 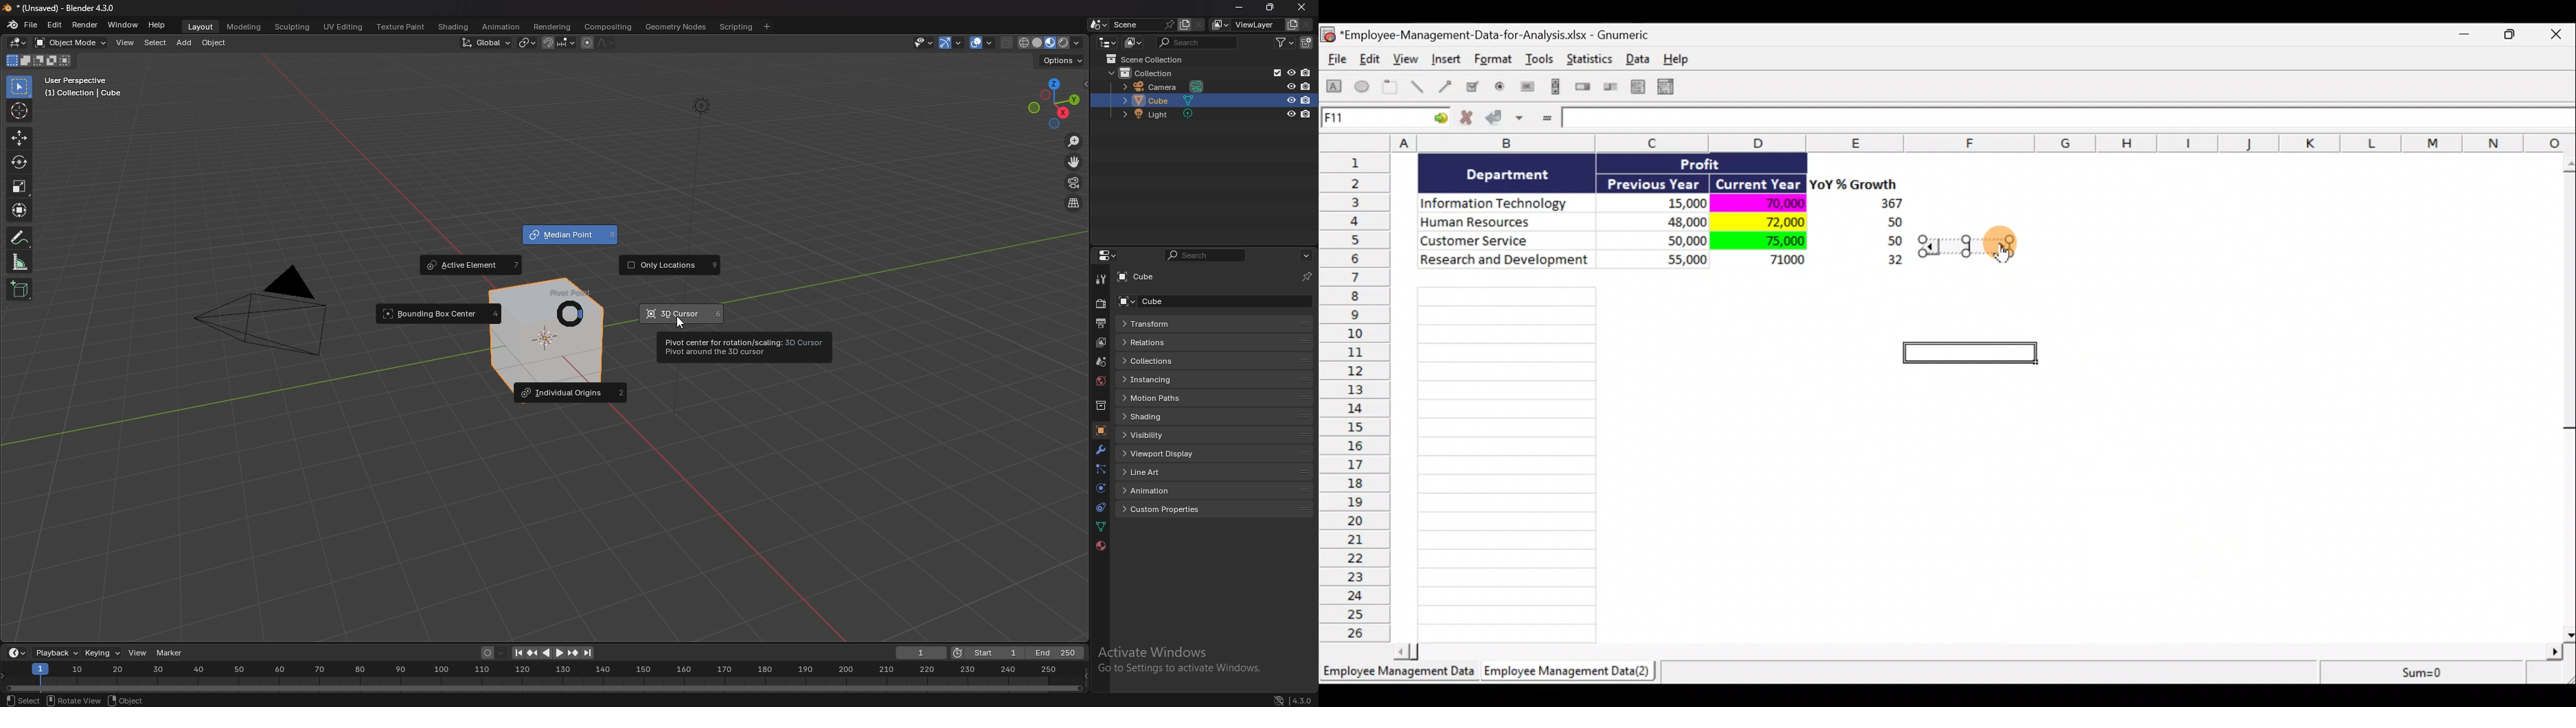 I want to click on bounding box center, so click(x=438, y=314).